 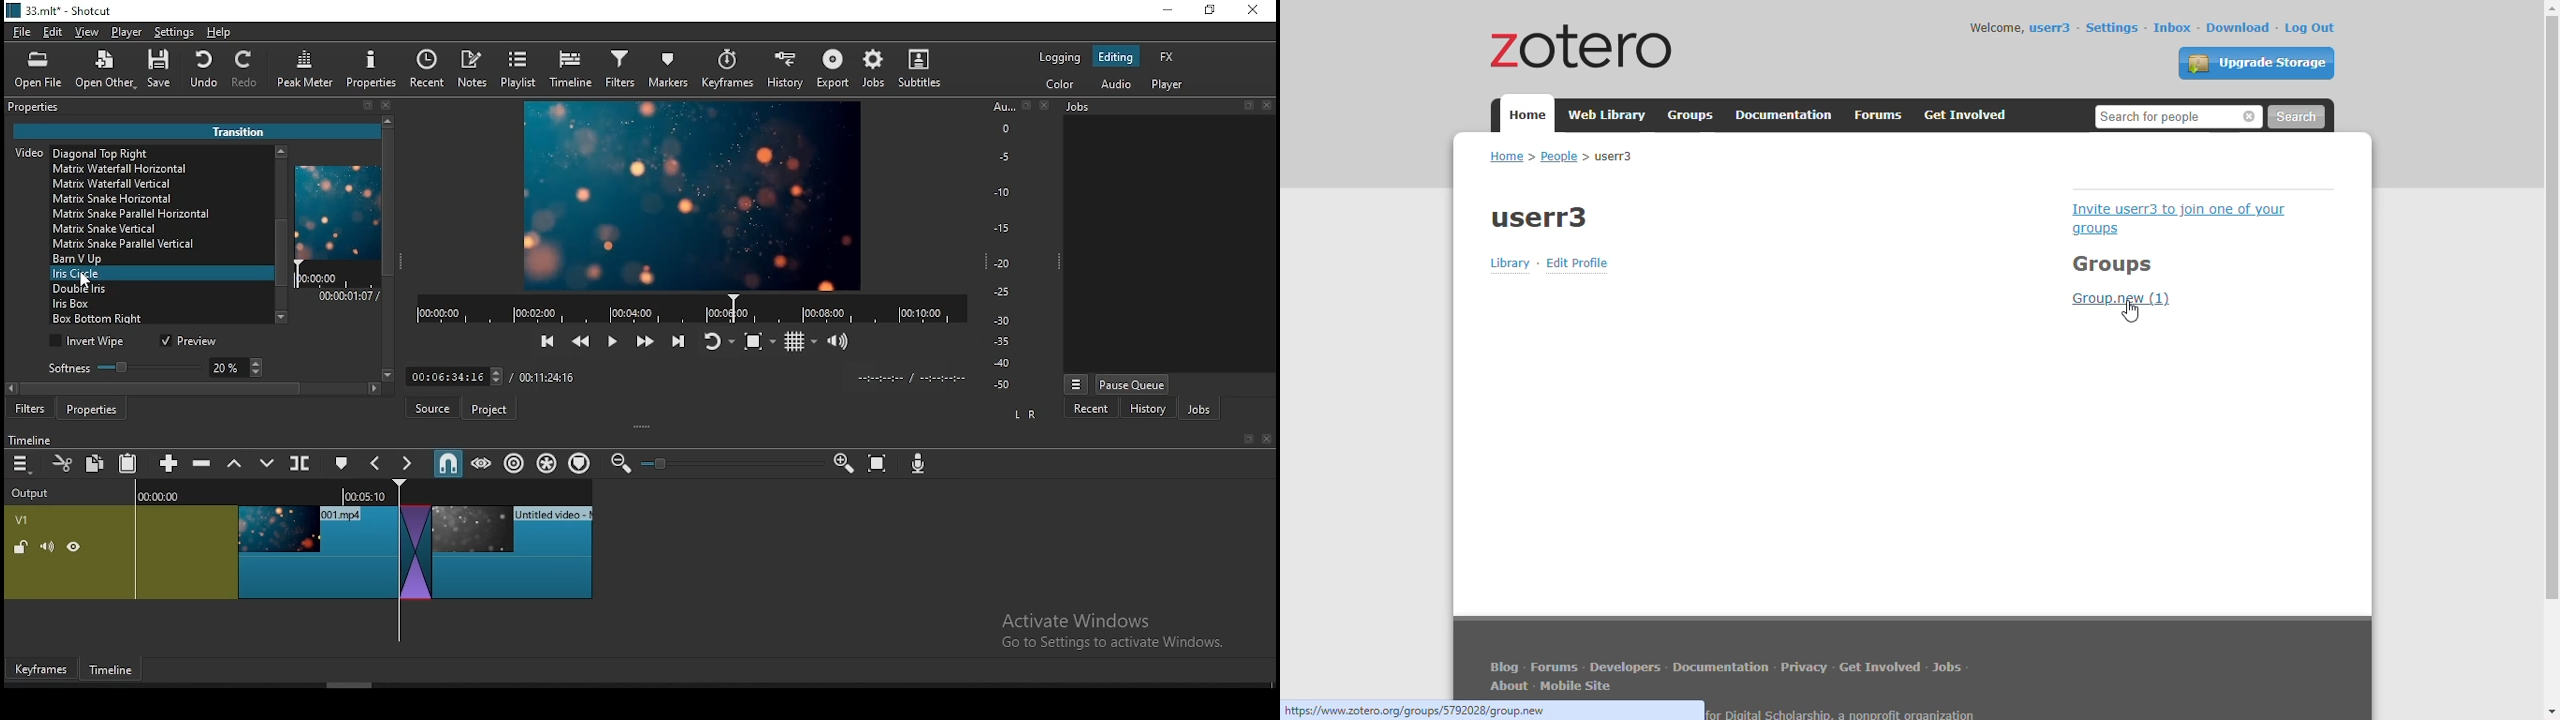 I want to click on , so click(x=921, y=466).